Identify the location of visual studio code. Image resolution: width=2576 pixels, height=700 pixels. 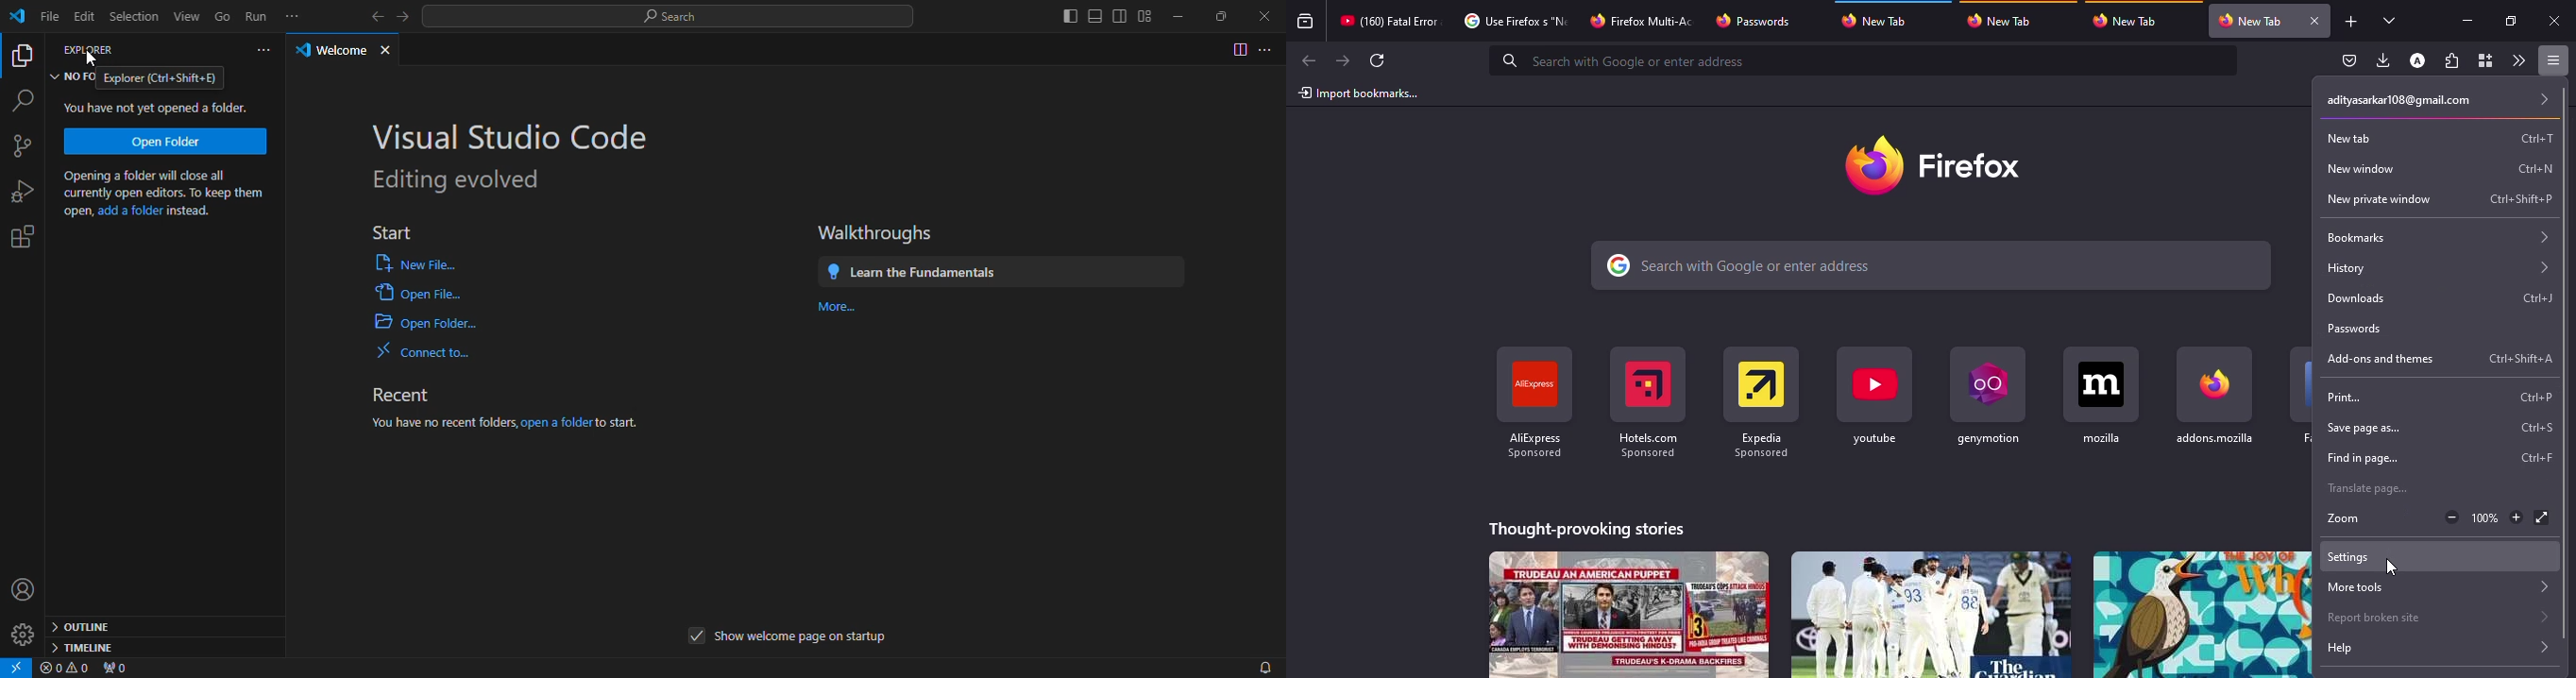
(512, 135).